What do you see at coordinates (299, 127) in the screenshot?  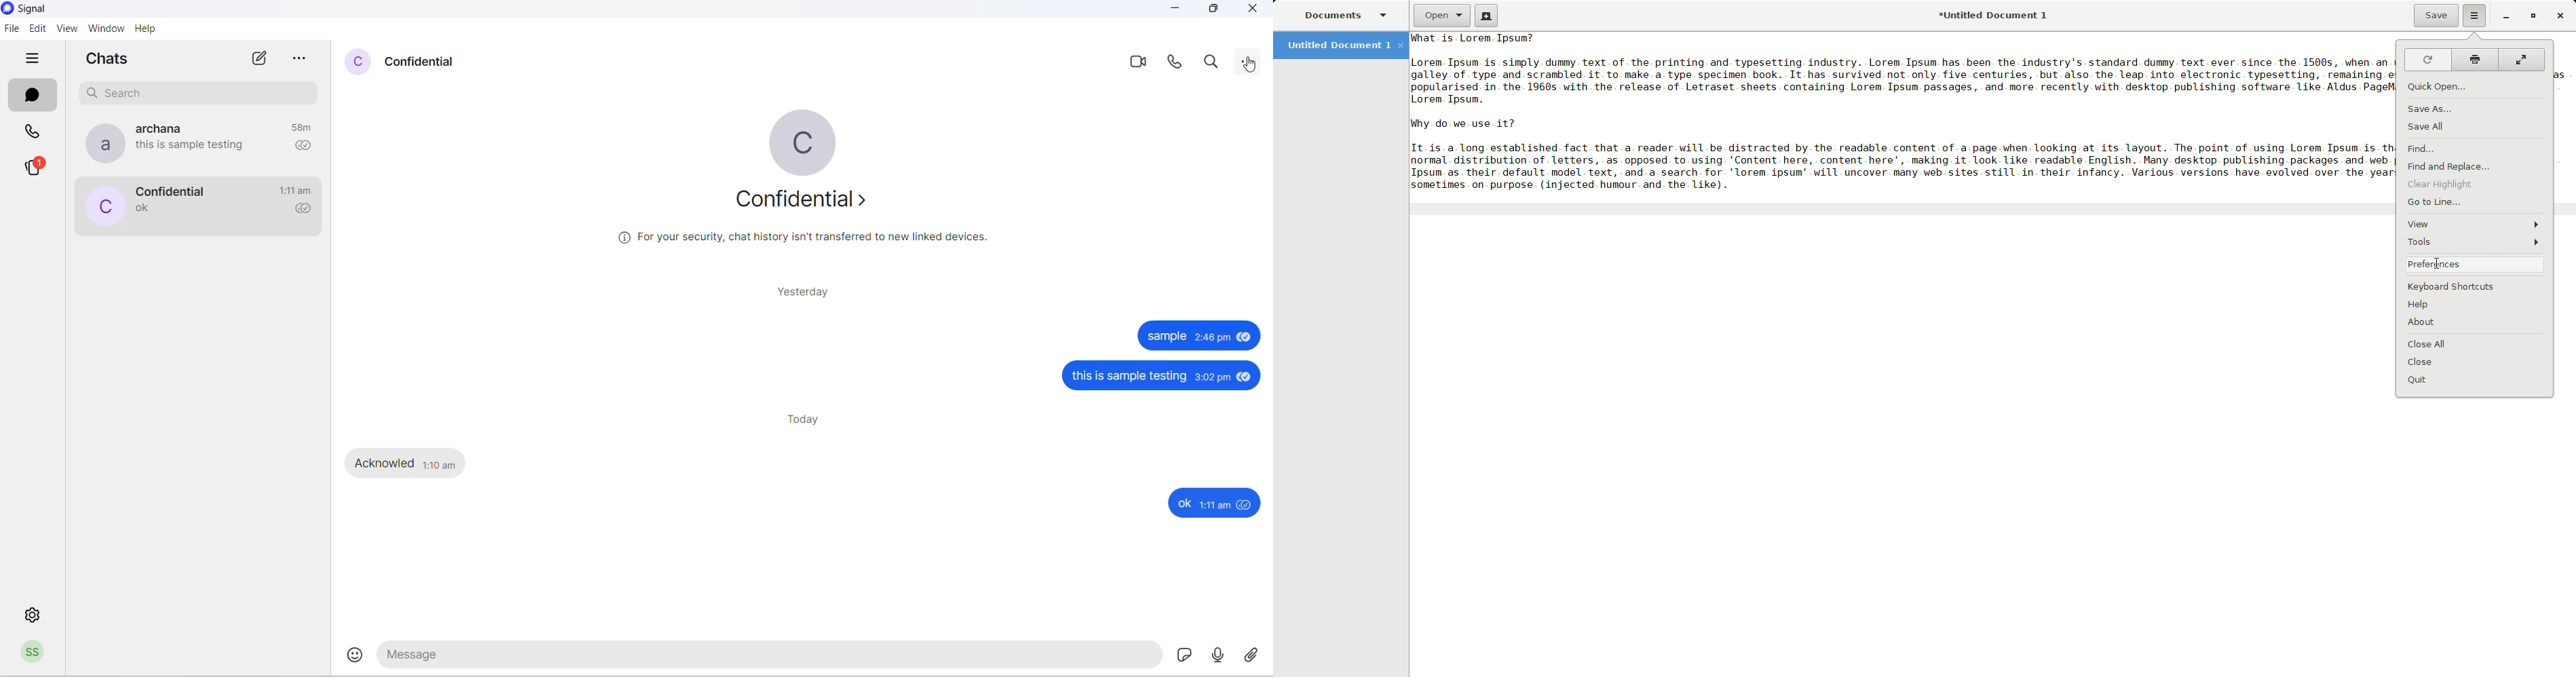 I see `last message time` at bounding box center [299, 127].